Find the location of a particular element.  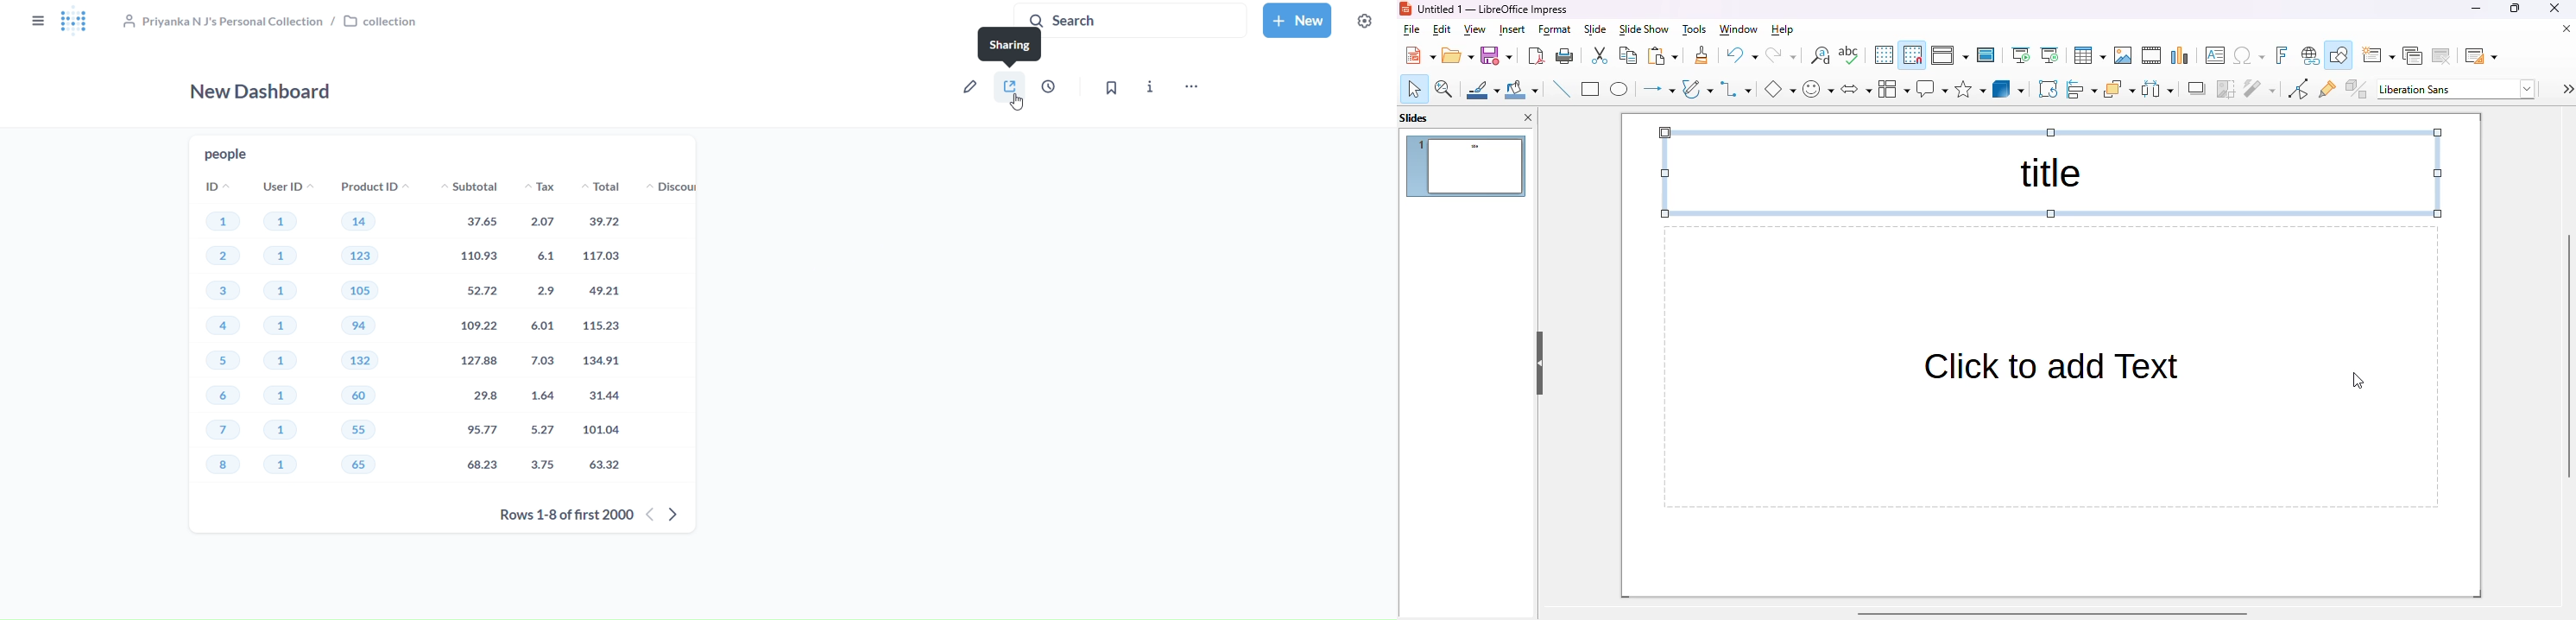

rectangle is located at coordinates (1591, 89).